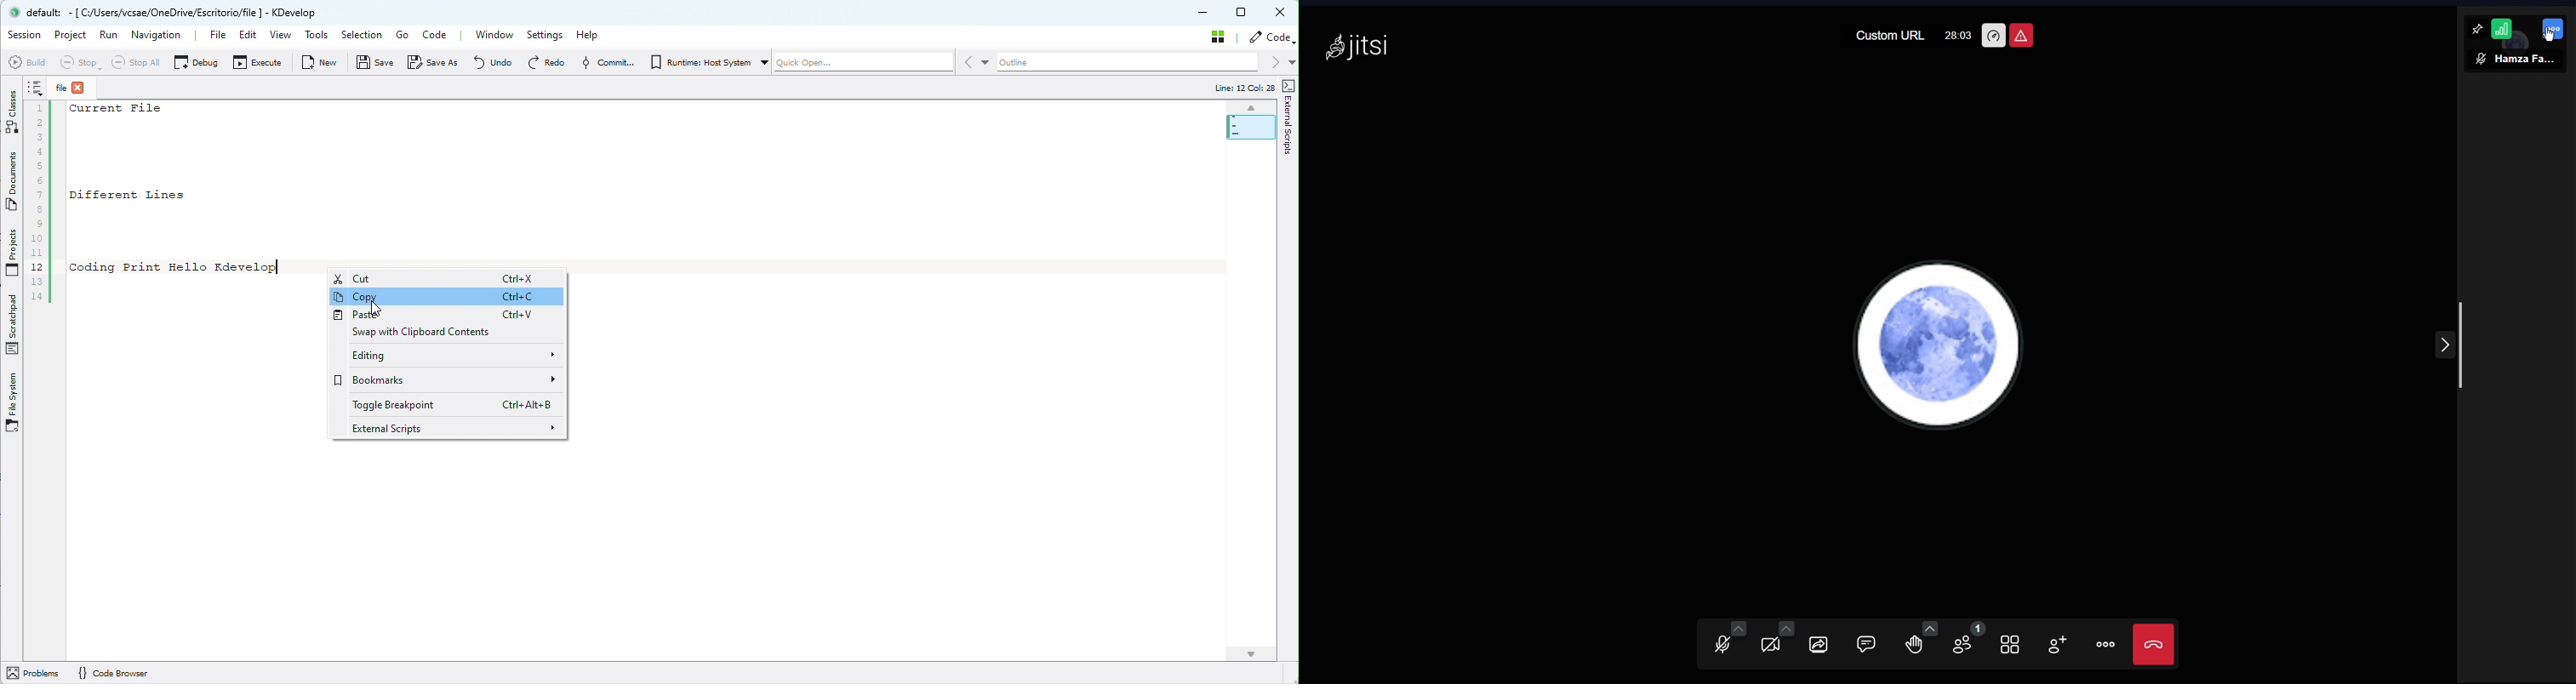  What do you see at coordinates (1777, 642) in the screenshot?
I see `Video` at bounding box center [1777, 642].